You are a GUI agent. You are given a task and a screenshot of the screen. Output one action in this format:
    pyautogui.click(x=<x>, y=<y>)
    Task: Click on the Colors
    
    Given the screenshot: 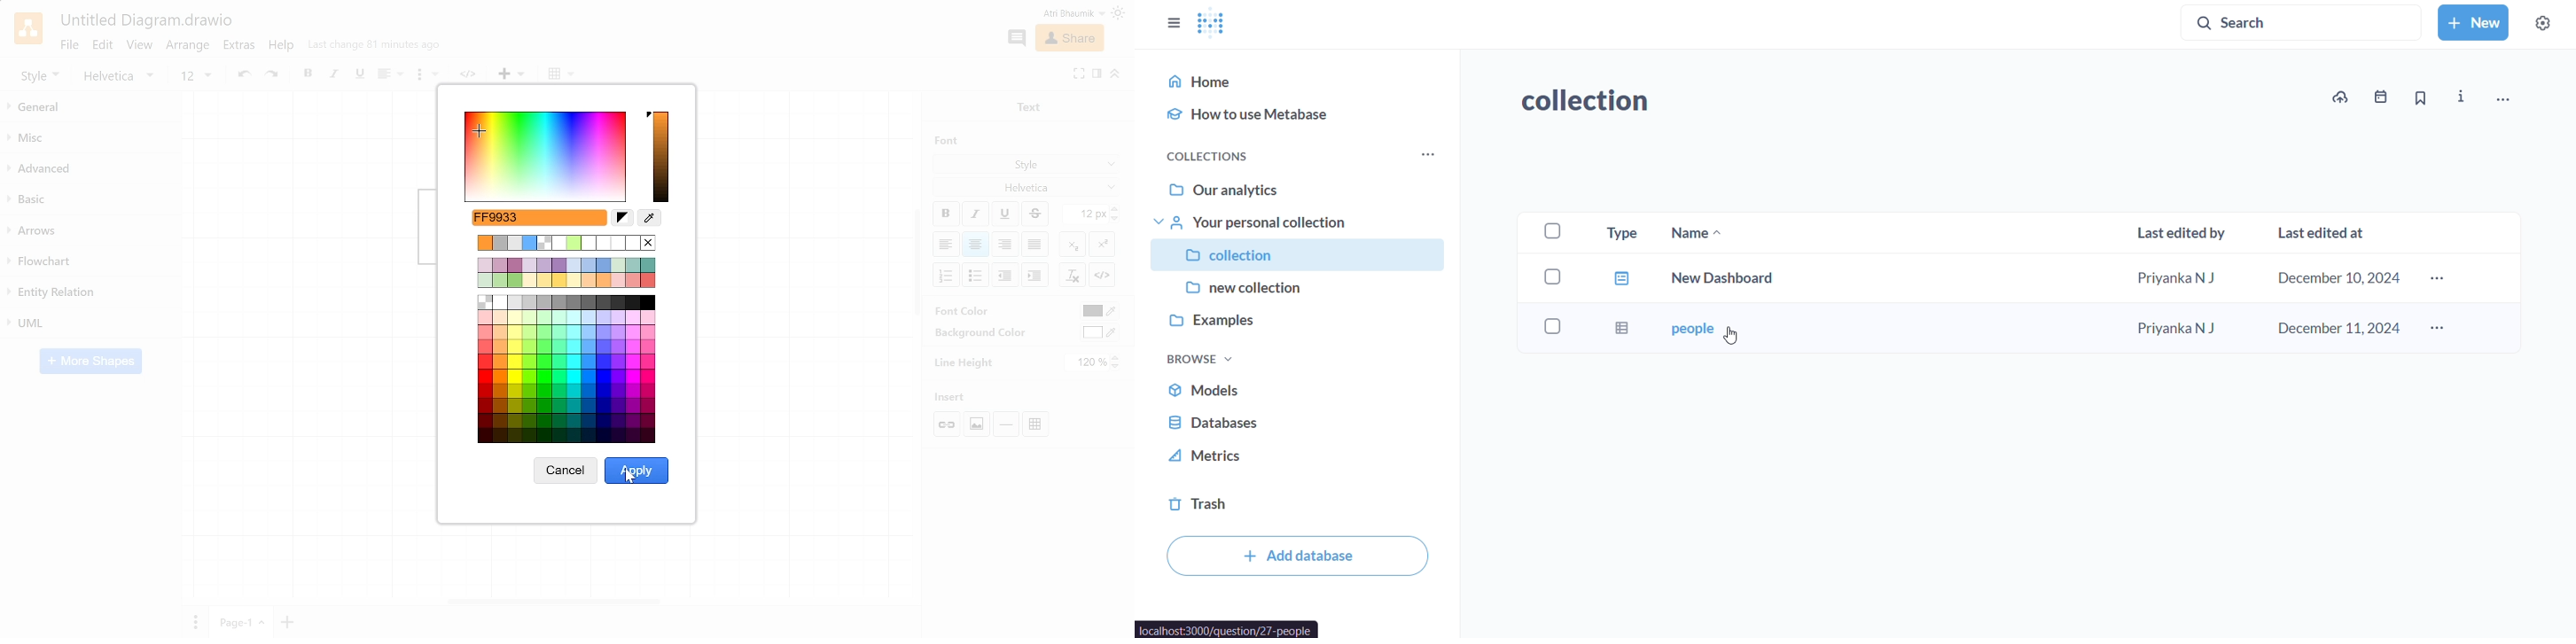 What is the action you would take?
    pyautogui.click(x=568, y=338)
    